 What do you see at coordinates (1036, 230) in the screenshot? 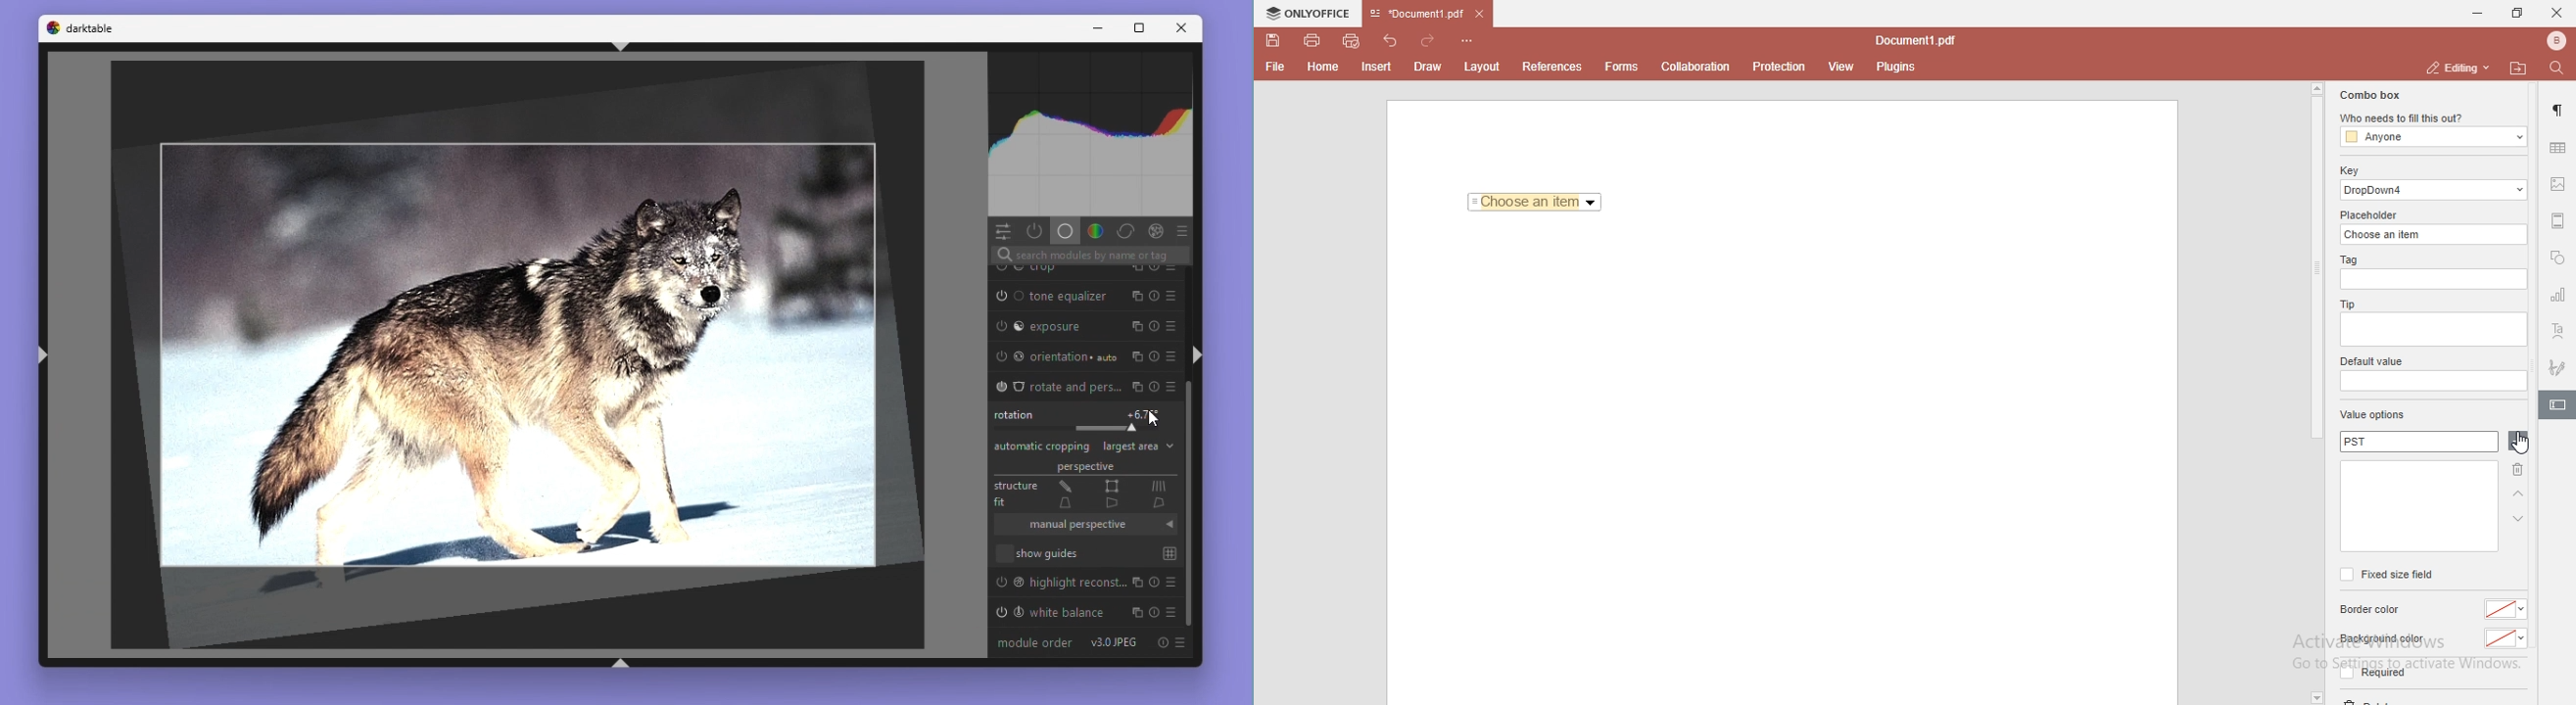
I see `Show only active modules` at bounding box center [1036, 230].